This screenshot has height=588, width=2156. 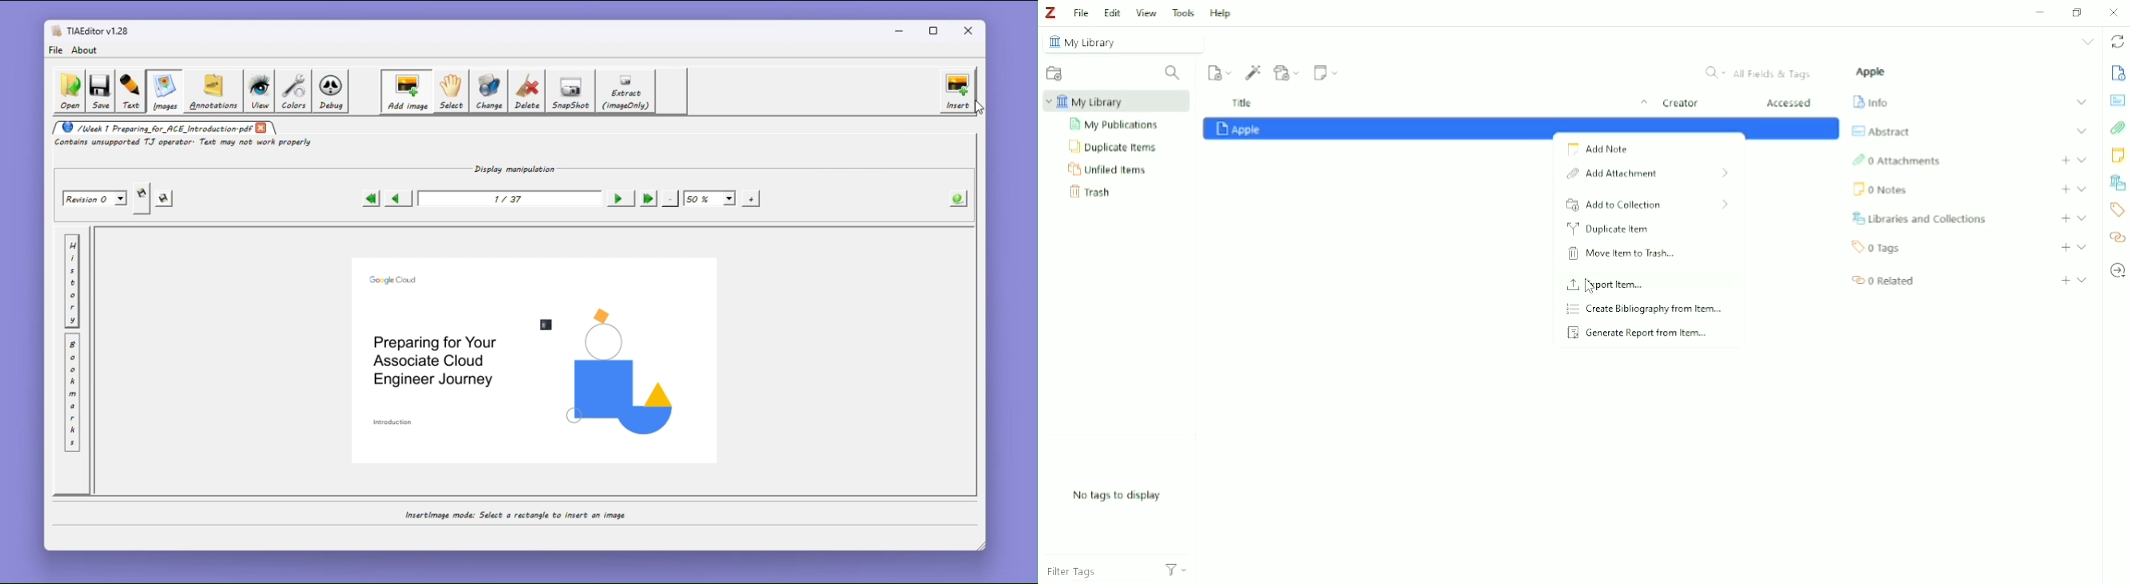 I want to click on Expand section, so click(x=2082, y=247).